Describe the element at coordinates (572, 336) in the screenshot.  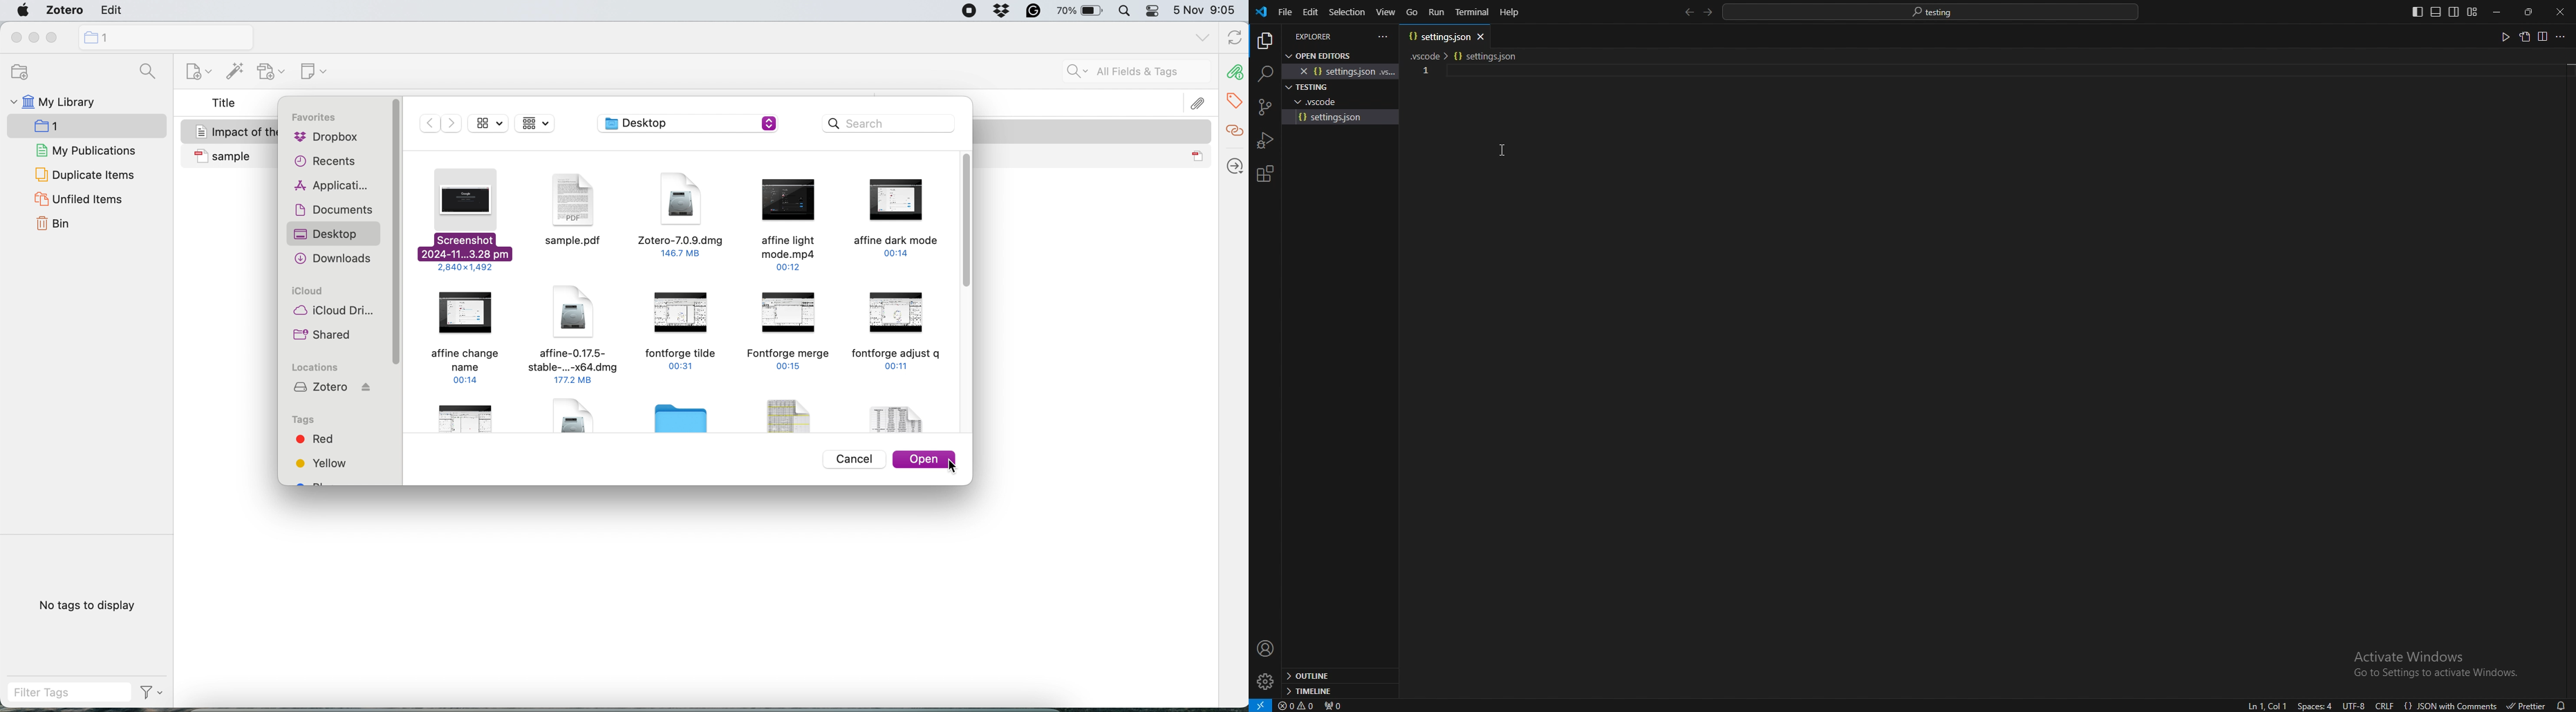
I see `Affine-0.17.5.dmg` at that location.